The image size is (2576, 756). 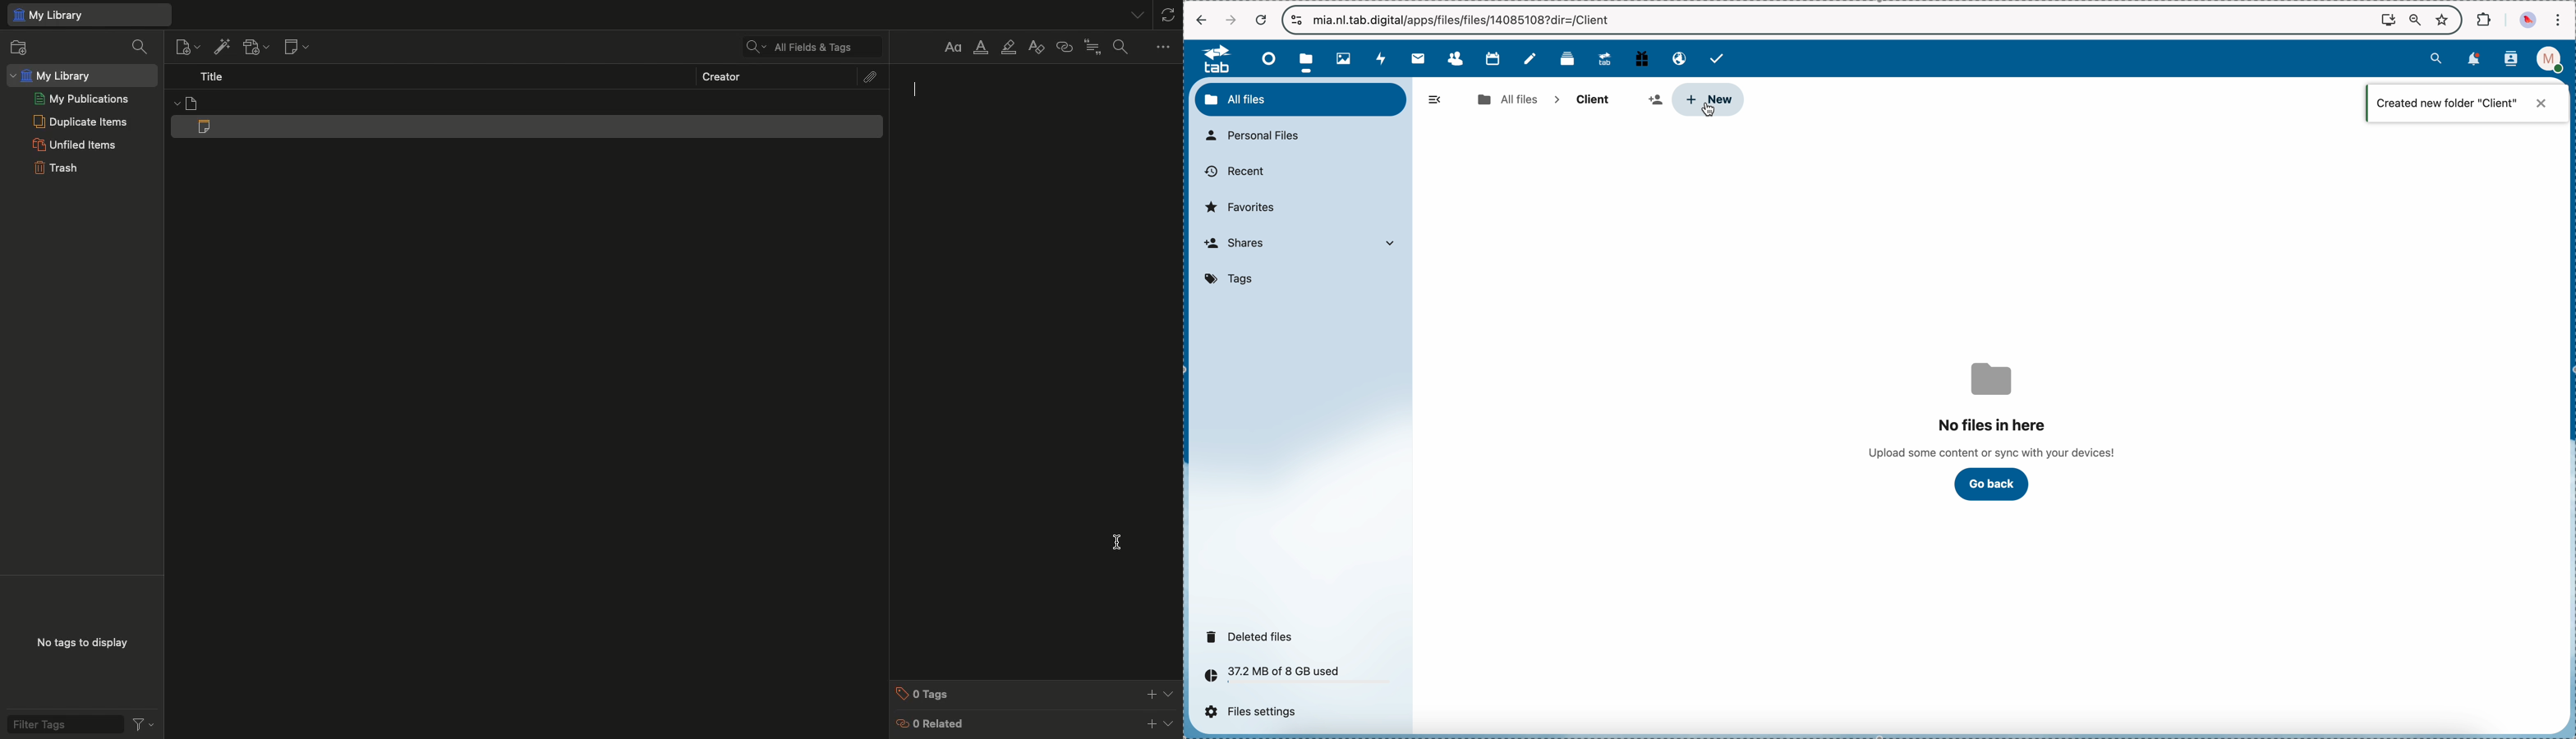 I want to click on hide menu, so click(x=1436, y=100).